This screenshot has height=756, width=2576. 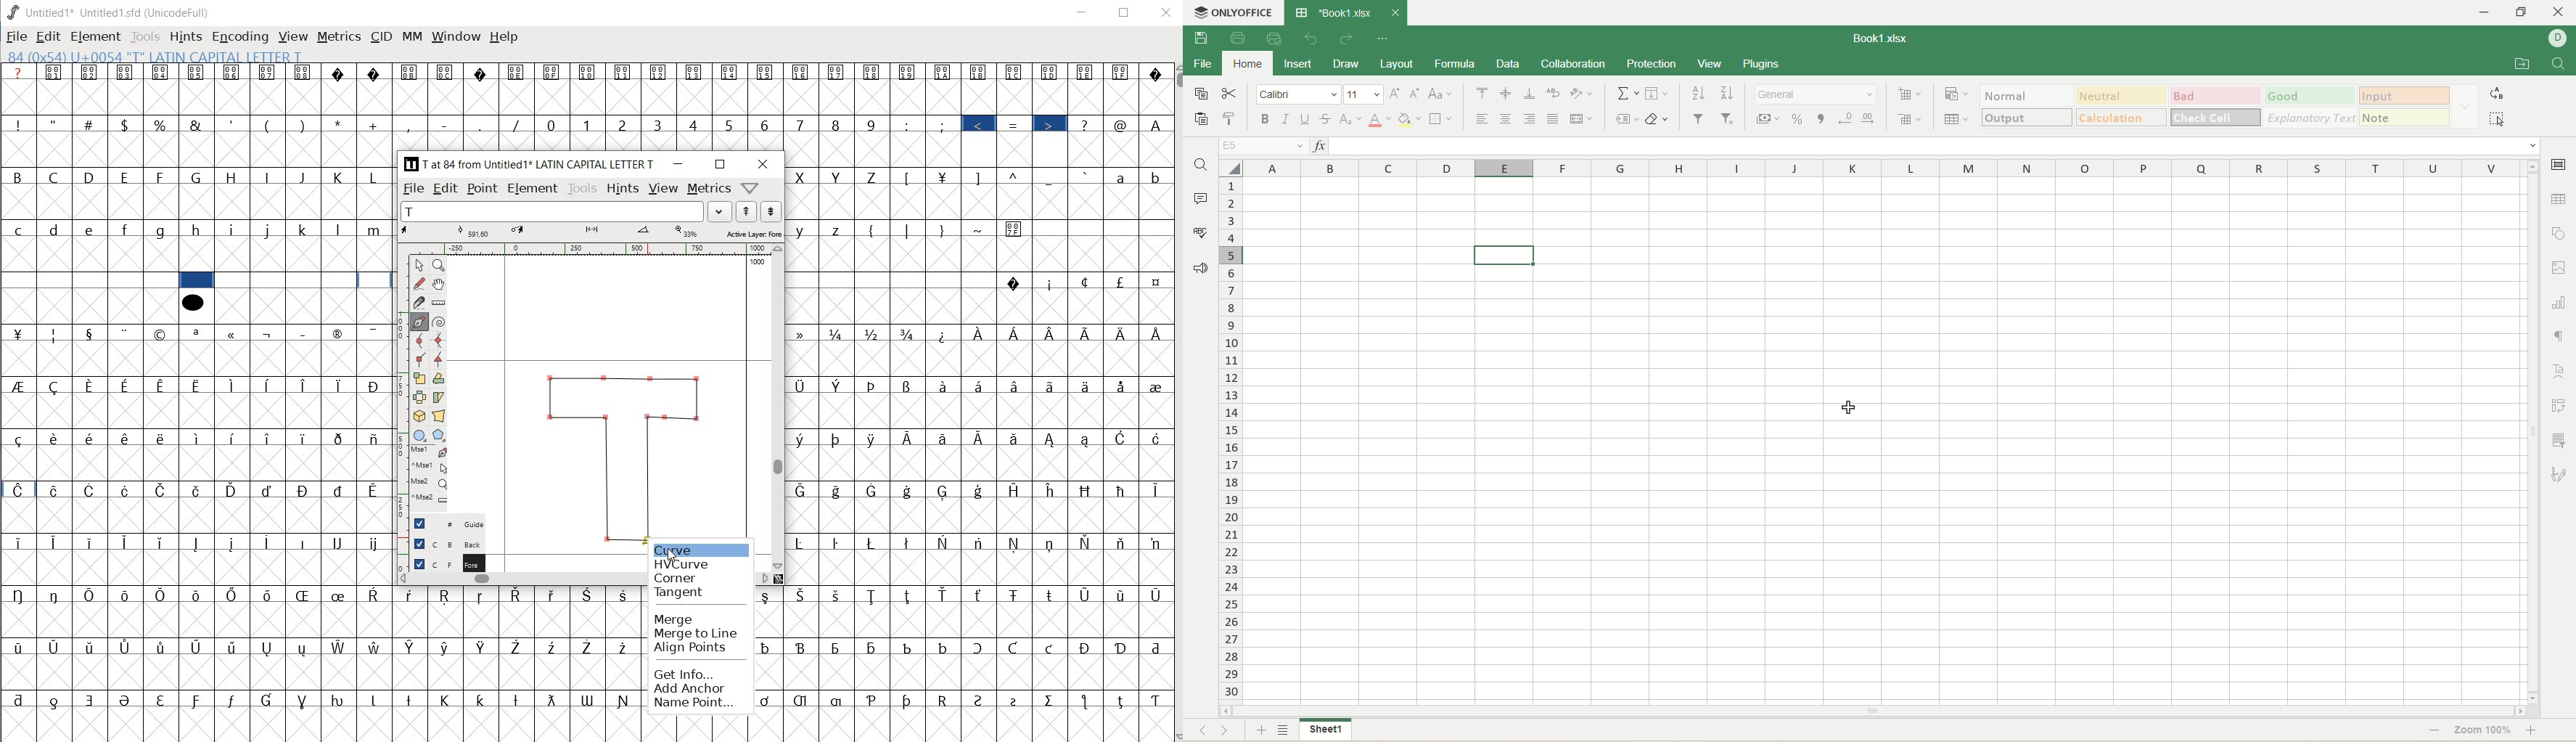 What do you see at coordinates (446, 597) in the screenshot?
I see `Symbol` at bounding box center [446, 597].